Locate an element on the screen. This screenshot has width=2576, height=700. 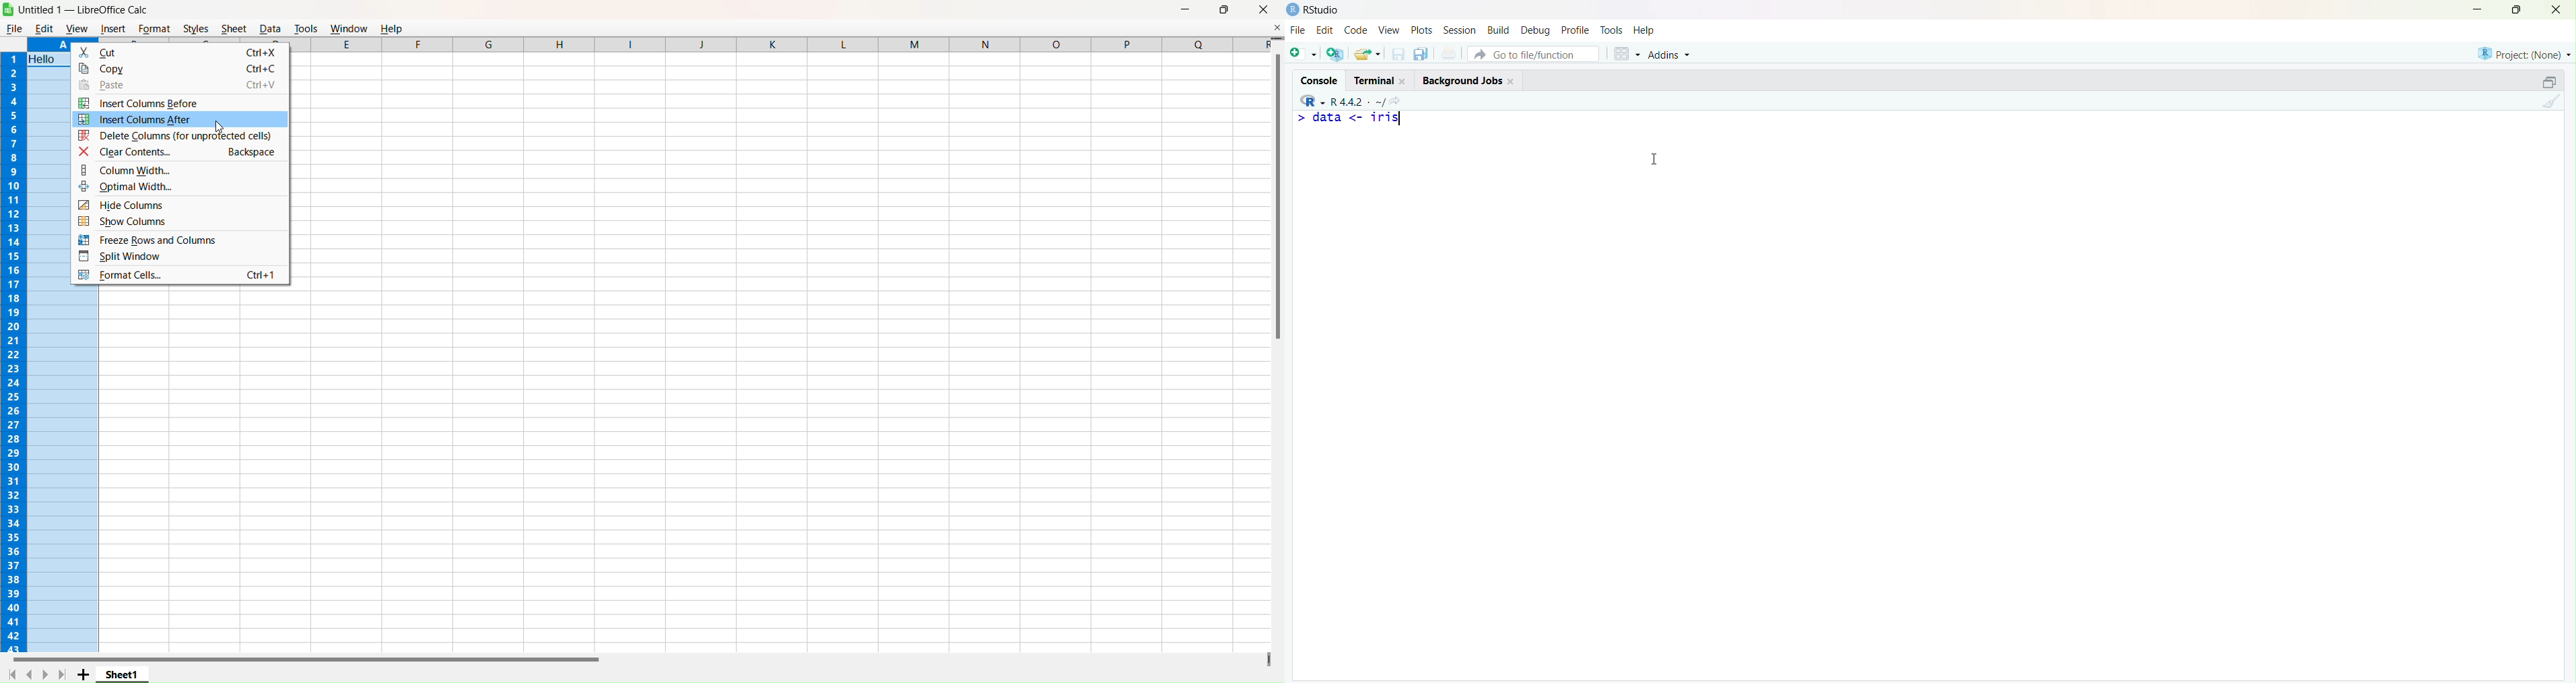
Add New Sheet is located at coordinates (84, 675).